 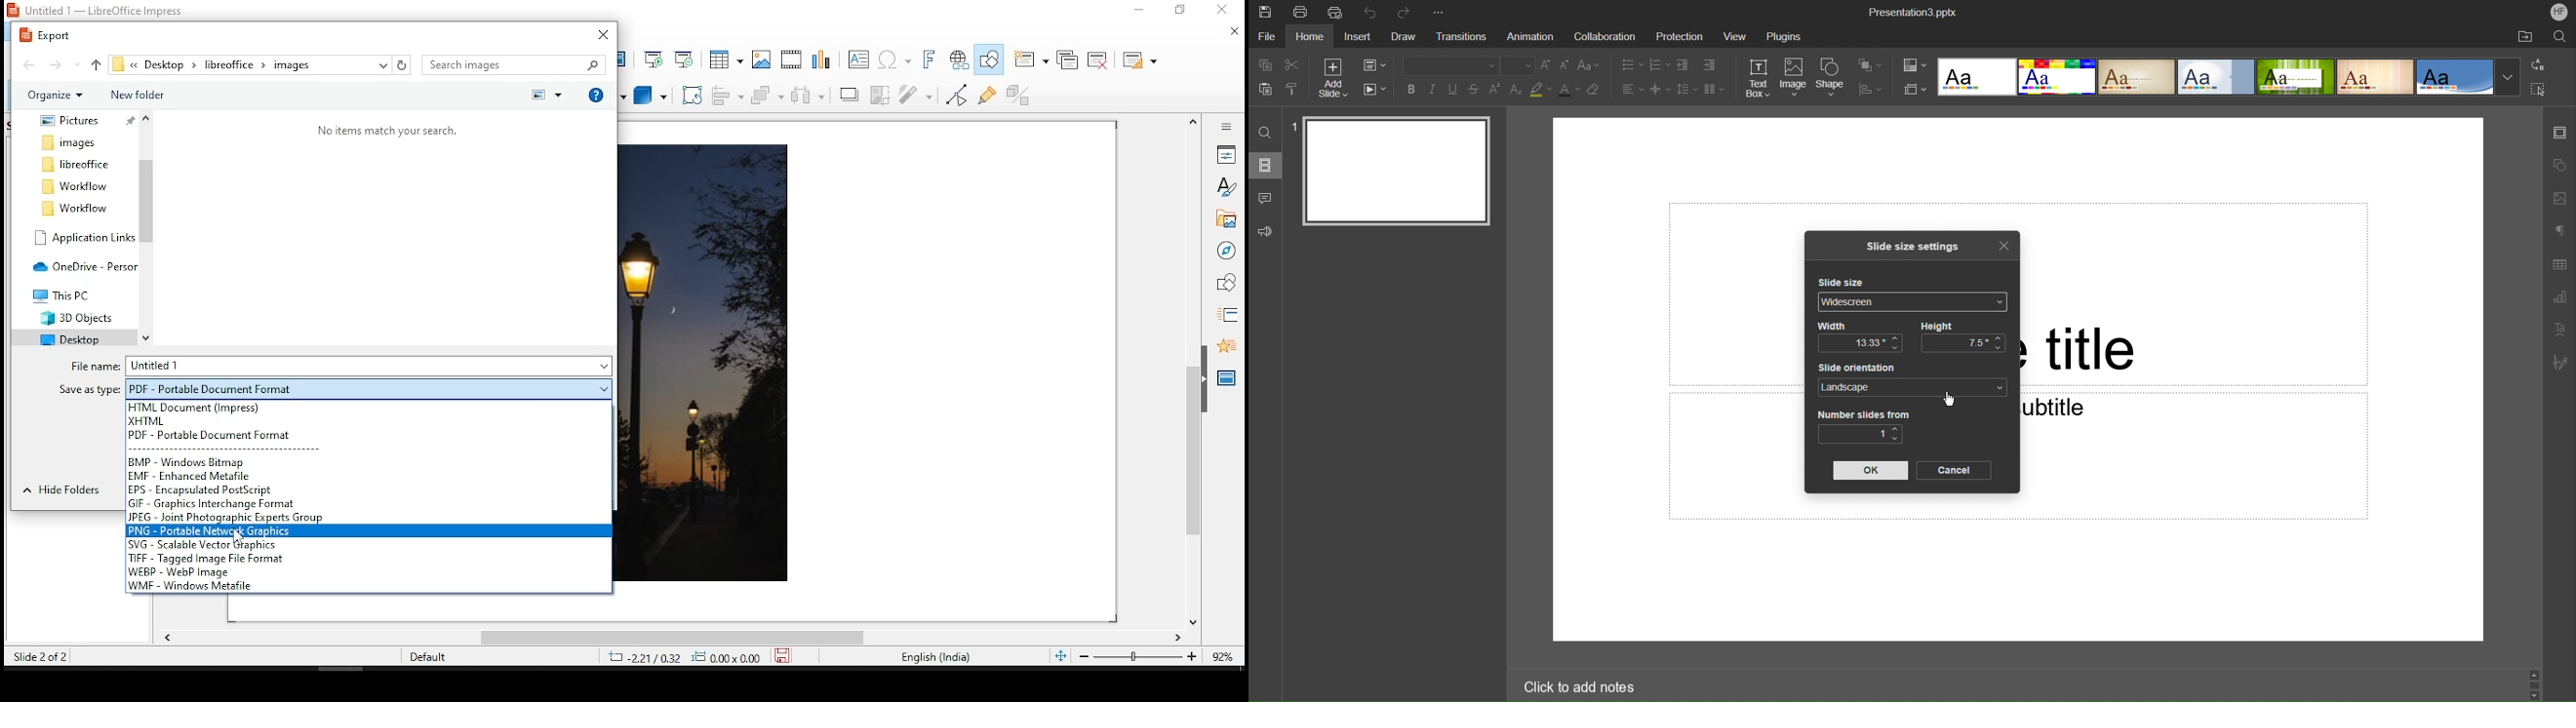 I want to click on Find, so click(x=1264, y=132).